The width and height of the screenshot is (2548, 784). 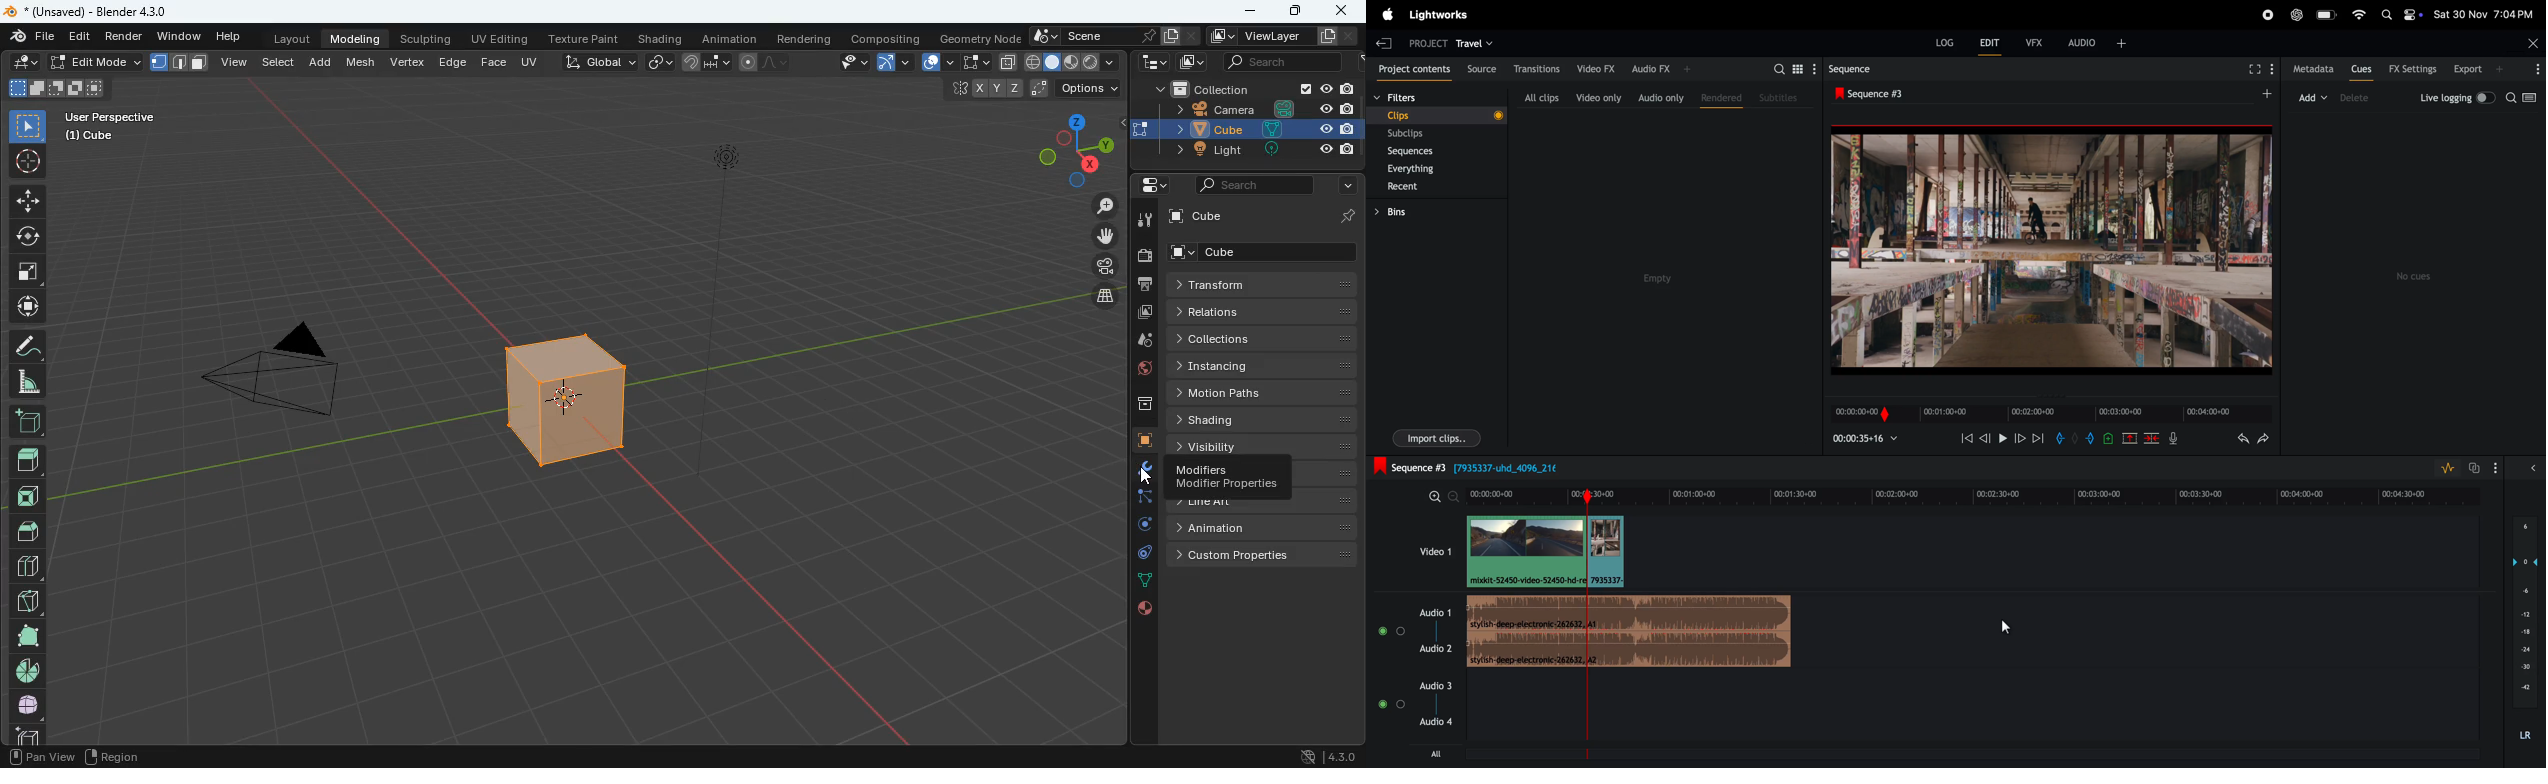 I want to click on select, so click(x=975, y=63).